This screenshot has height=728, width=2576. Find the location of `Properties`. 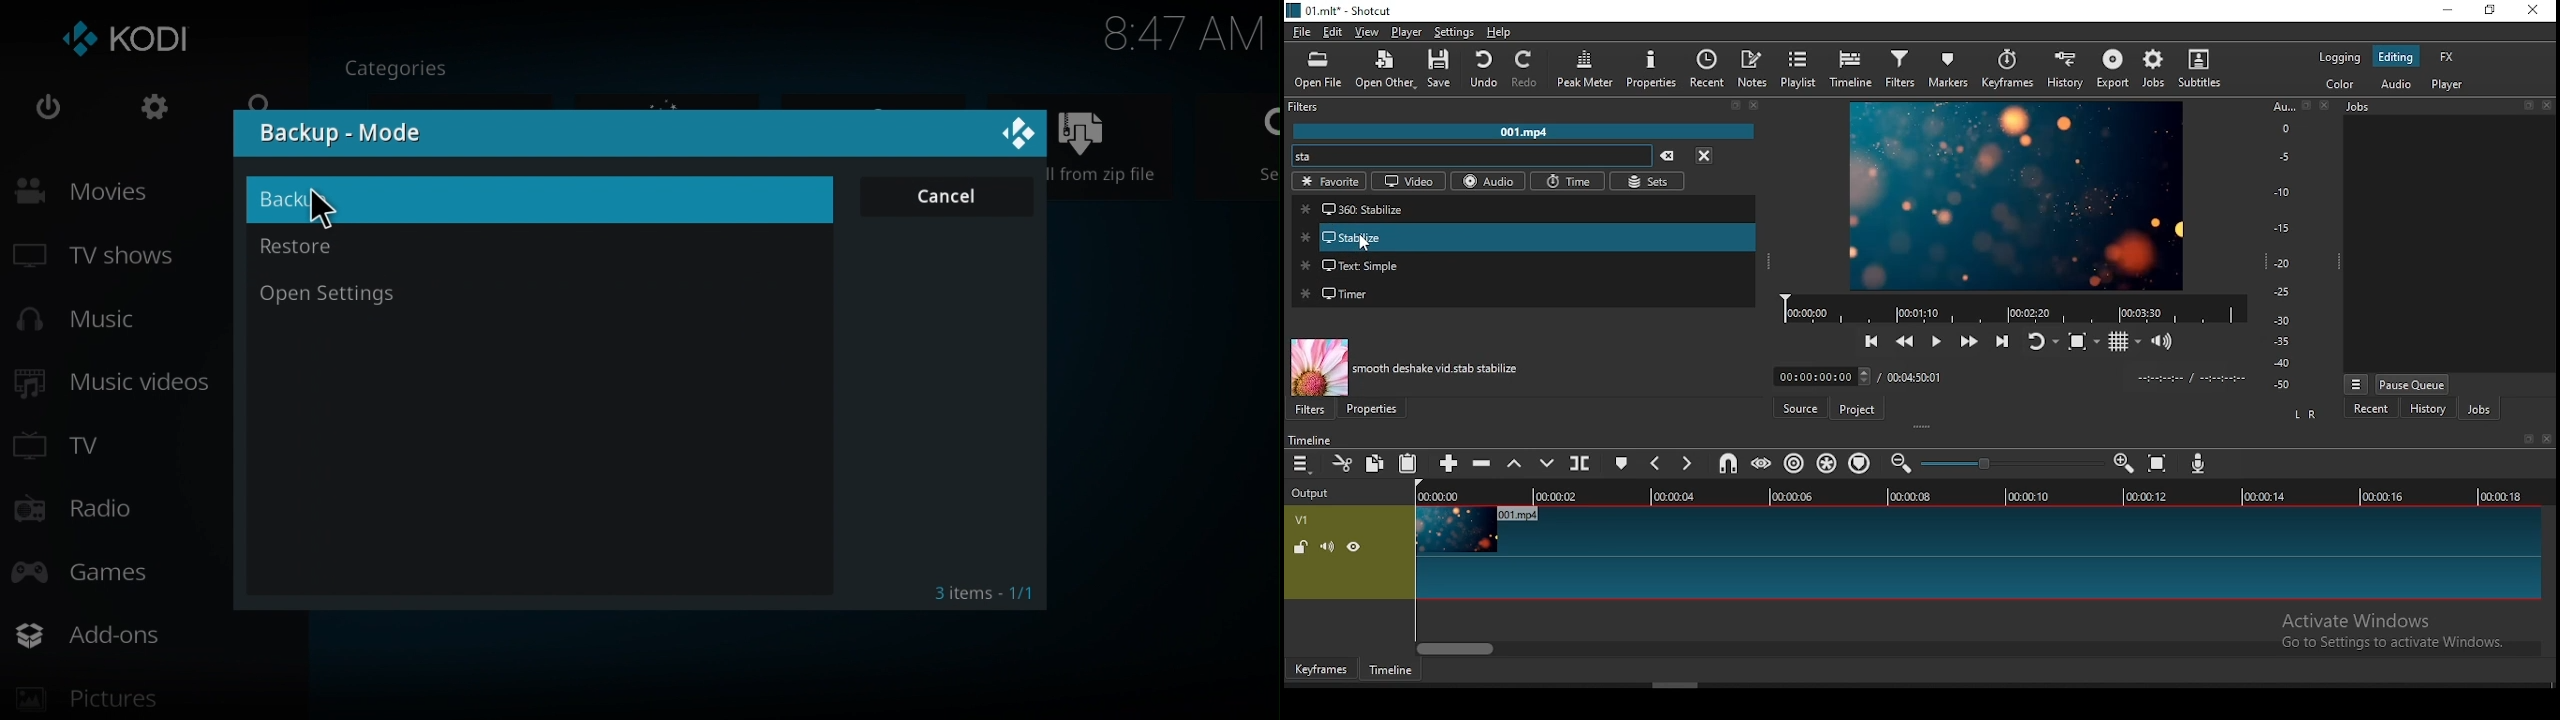

Properties is located at coordinates (1653, 70).